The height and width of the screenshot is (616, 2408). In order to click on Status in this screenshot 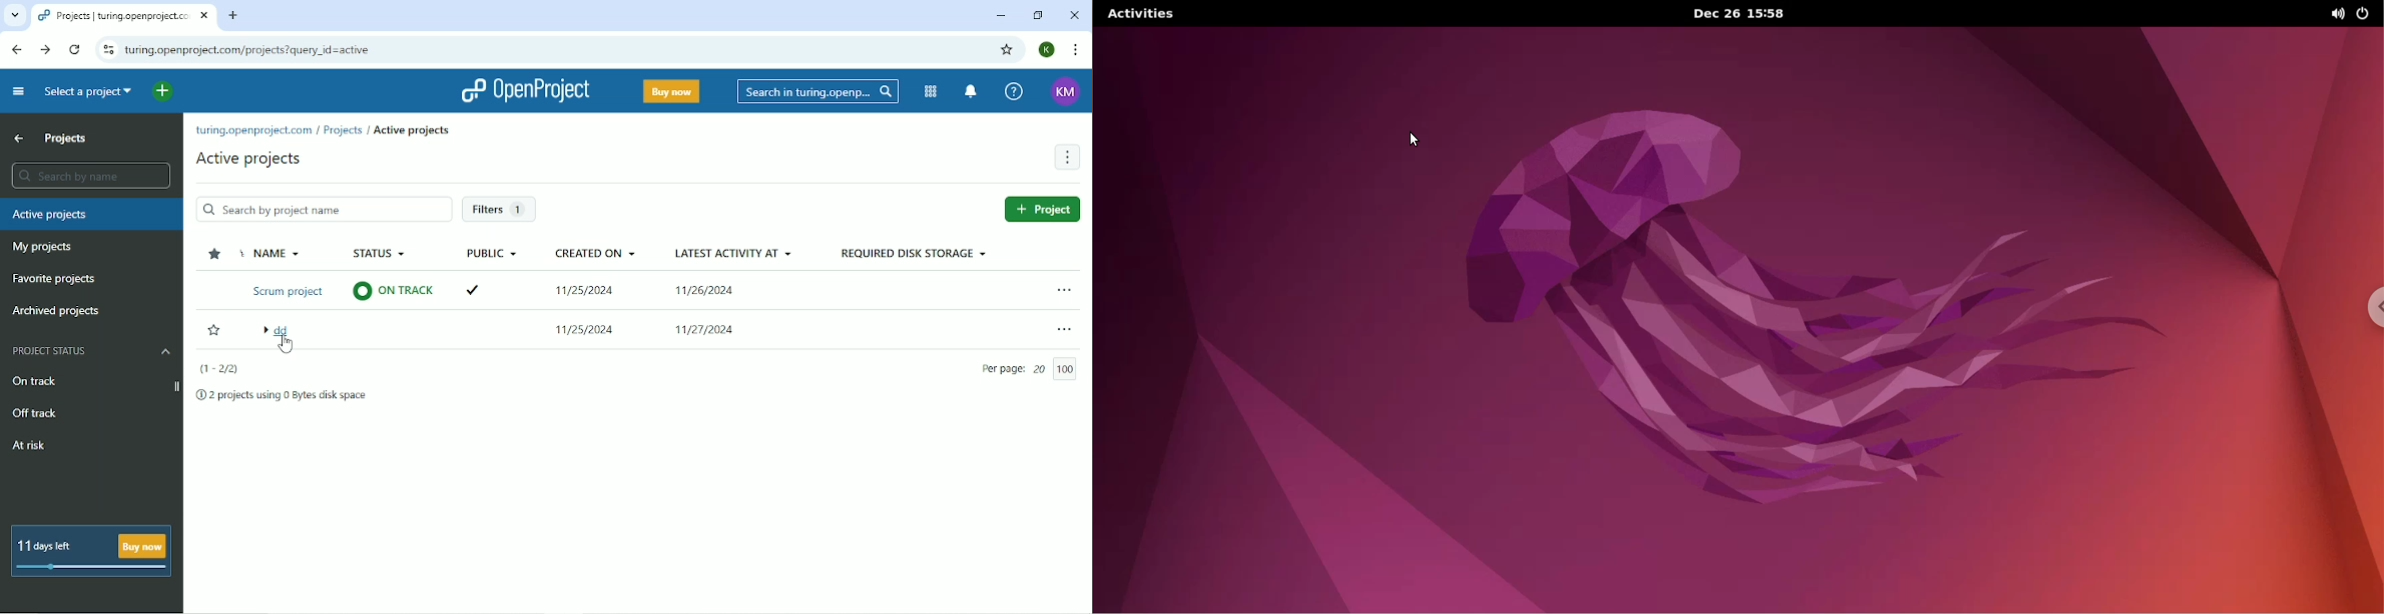, I will do `click(382, 255)`.